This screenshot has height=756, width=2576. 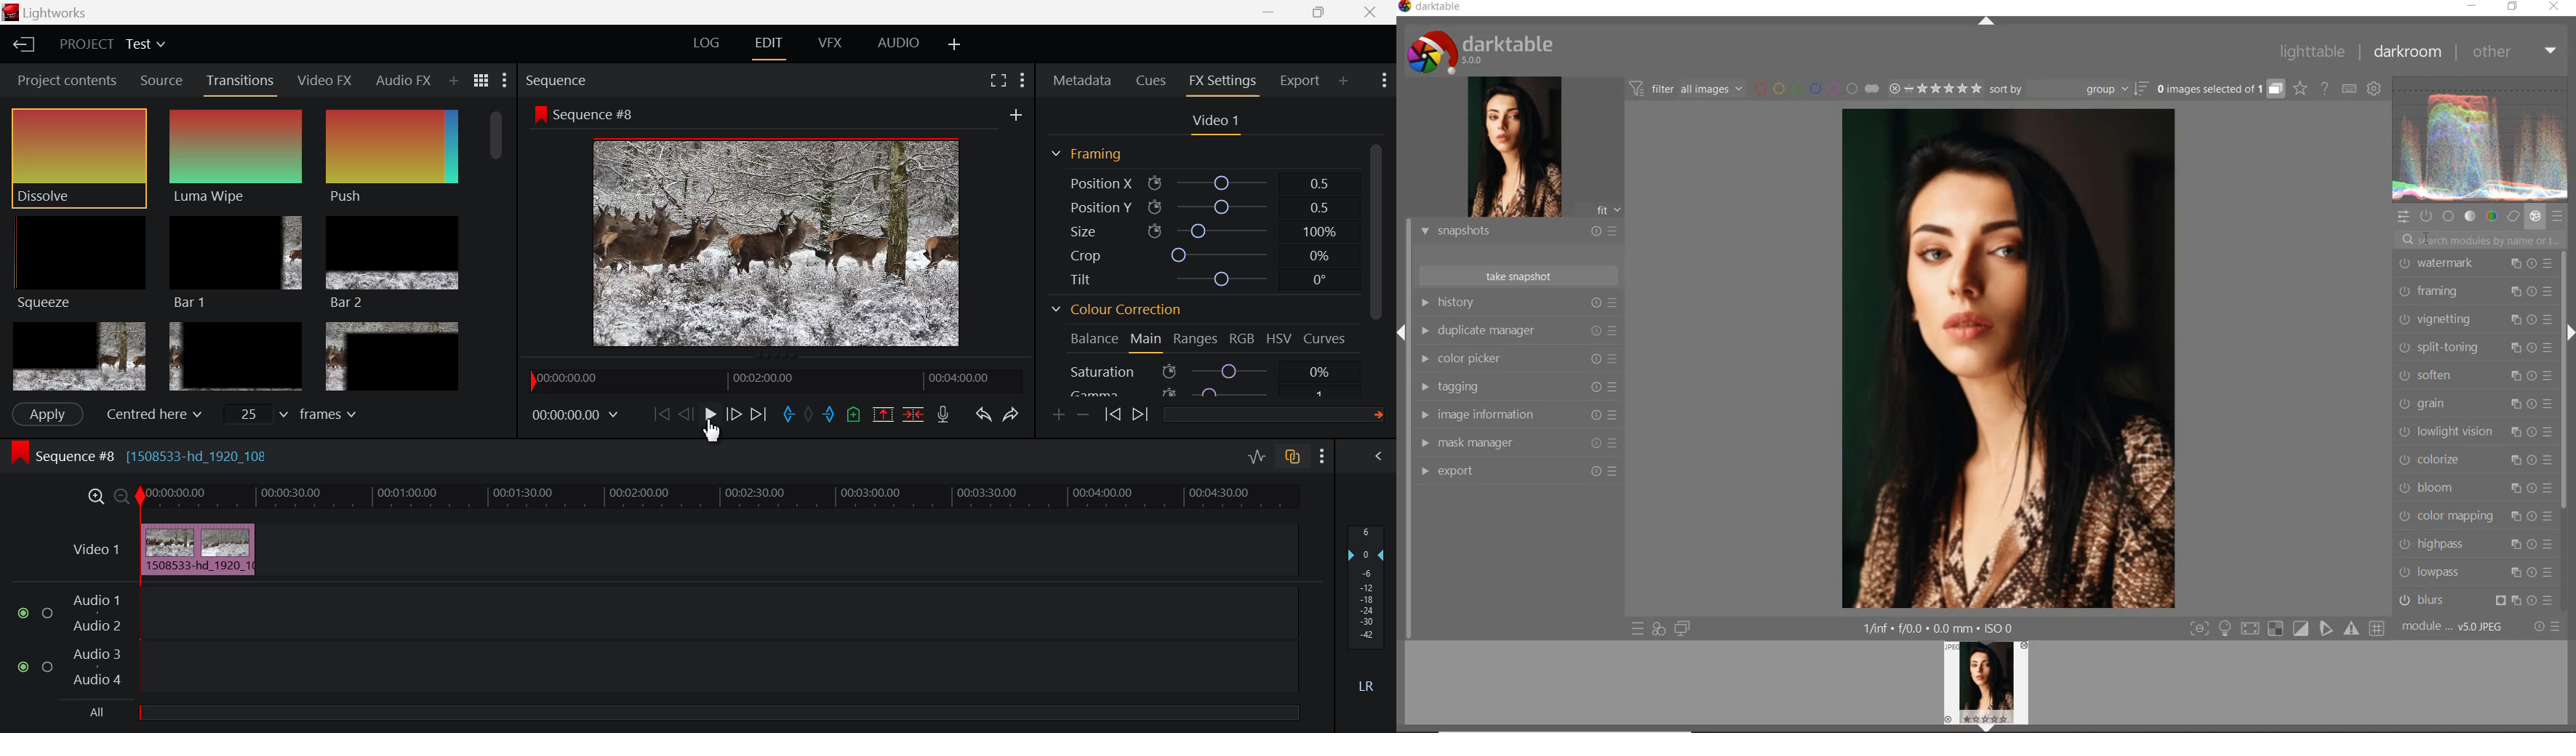 I want to click on 1/inf*f/0.0 mm*ISO 0, so click(x=1940, y=628).